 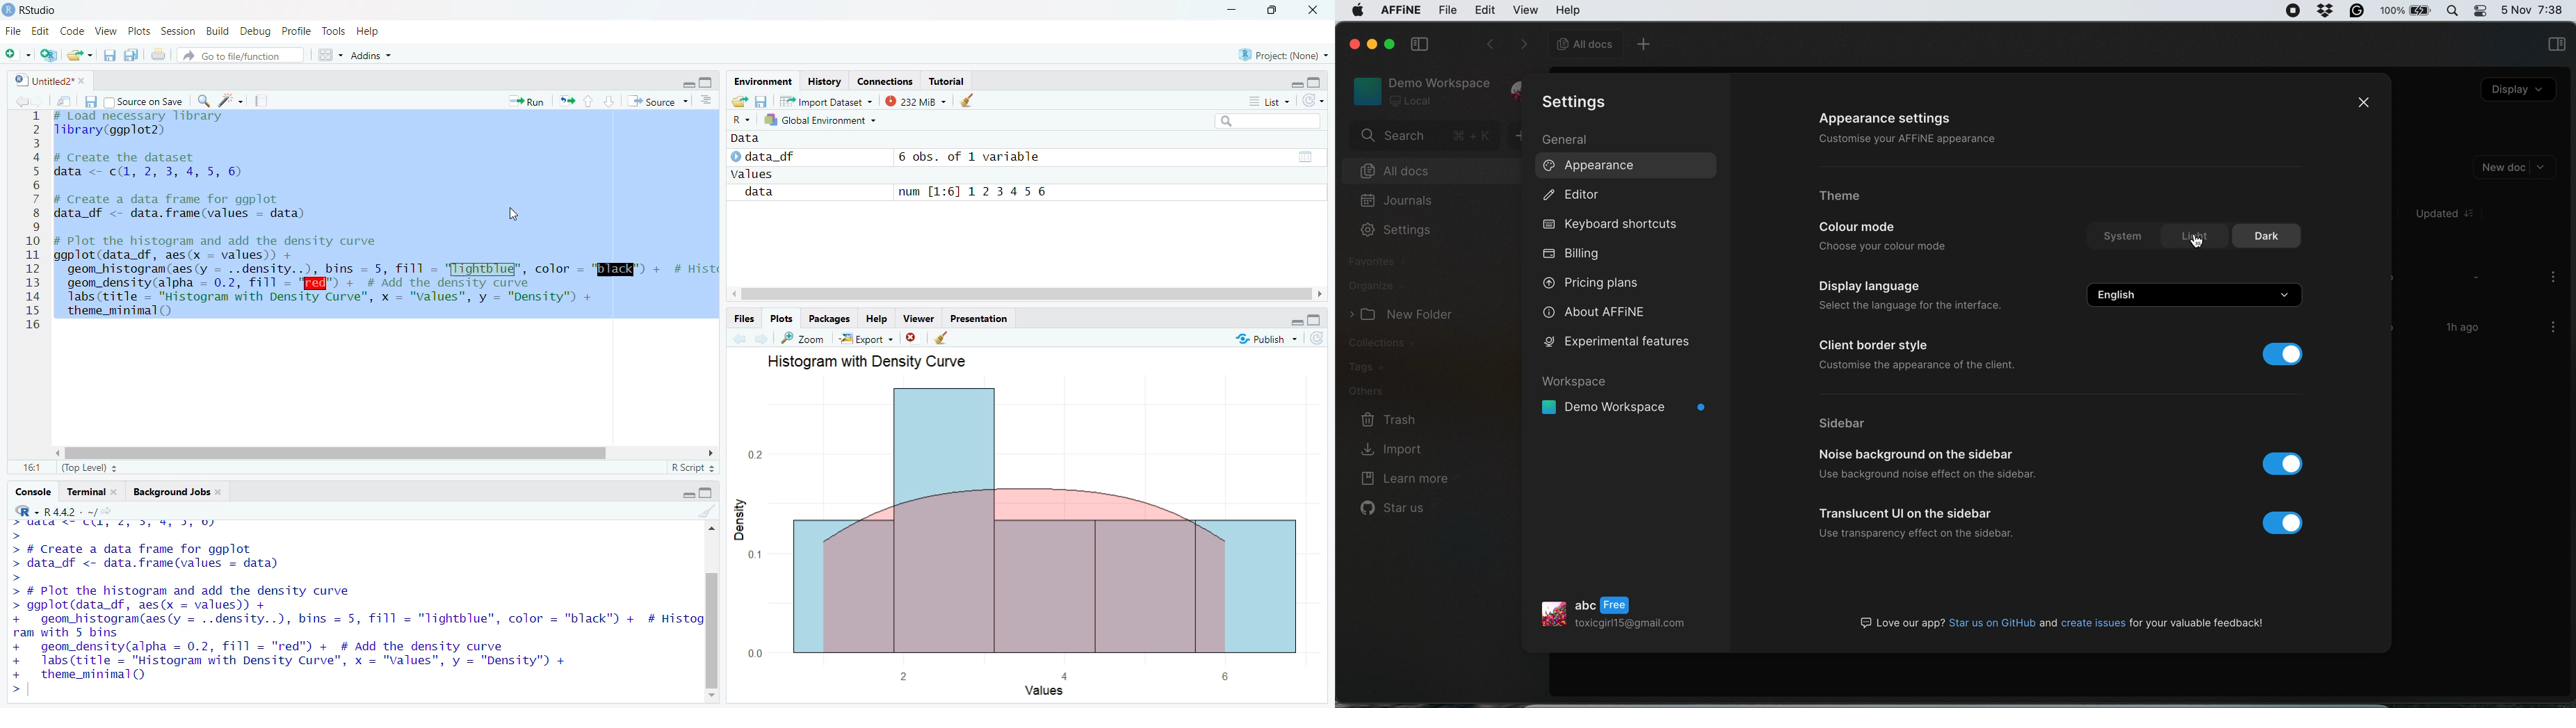 What do you see at coordinates (1881, 247) in the screenshot?
I see `choose your colour mode` at bounding box center [1881, 247].